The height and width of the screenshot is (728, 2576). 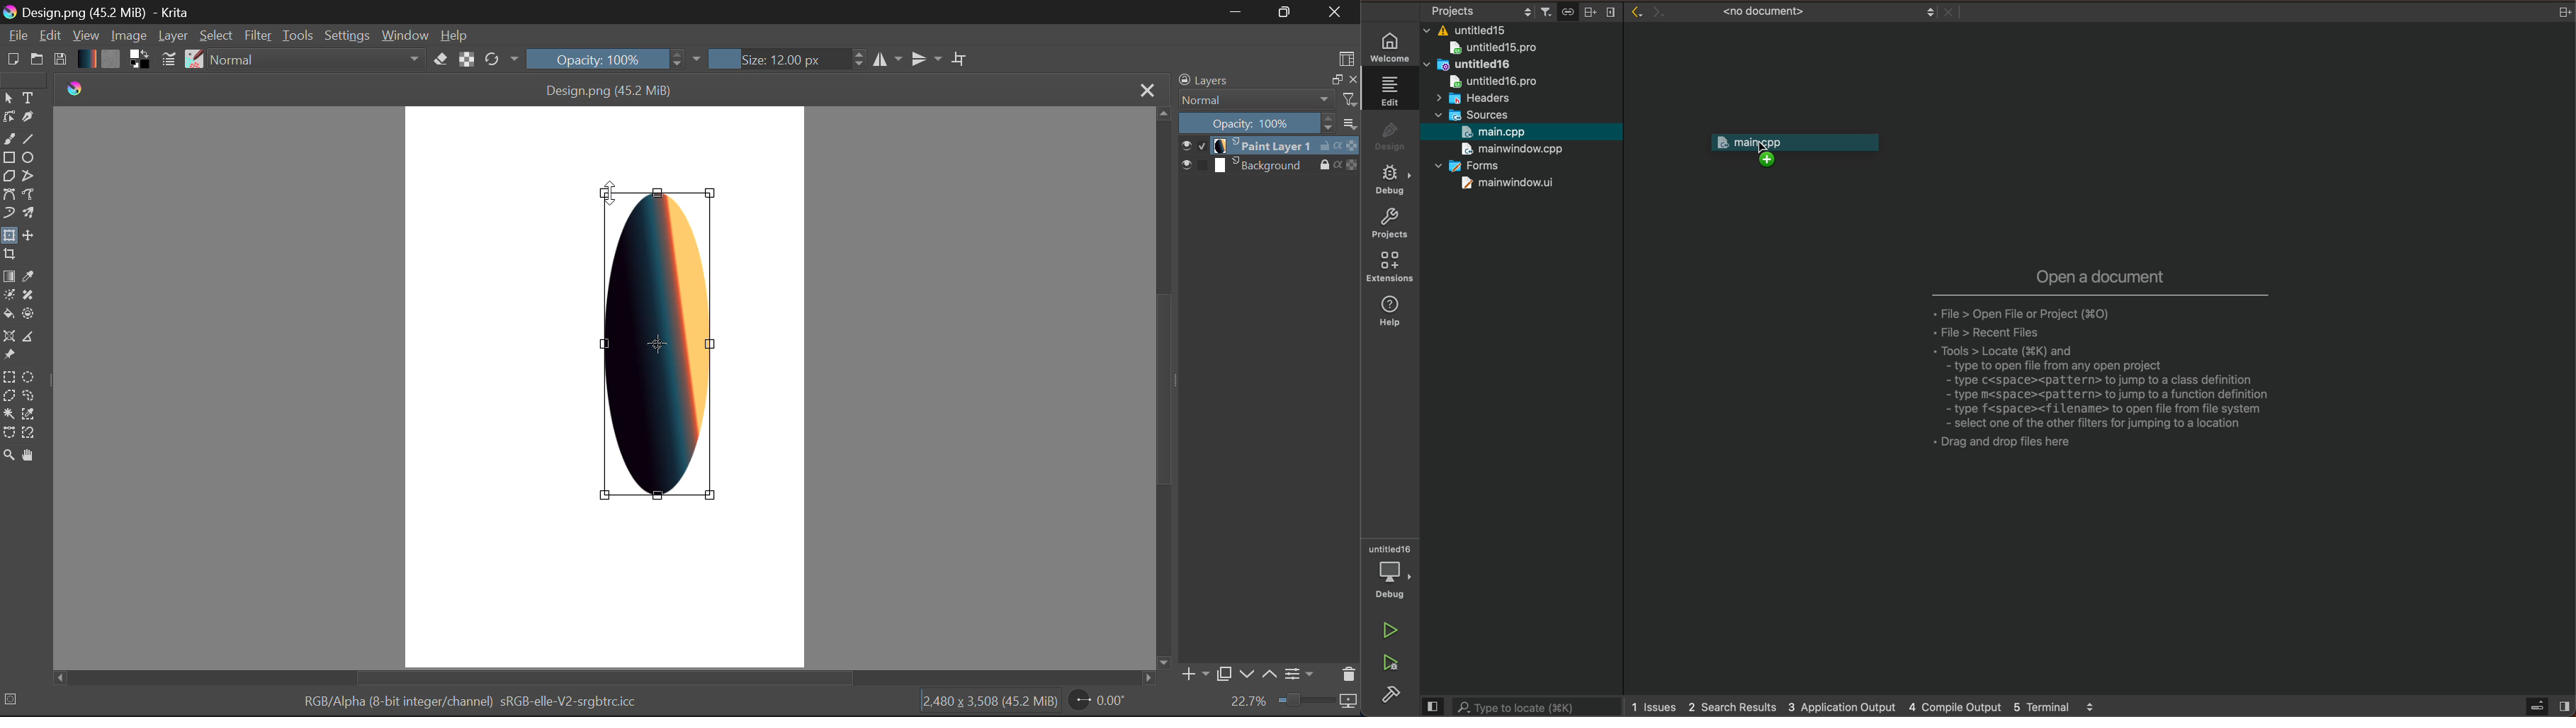 What do you see at coordinates (9, 376) in the screenshot?
I see `Rectangular Selection` at bounding box center [9, 376].